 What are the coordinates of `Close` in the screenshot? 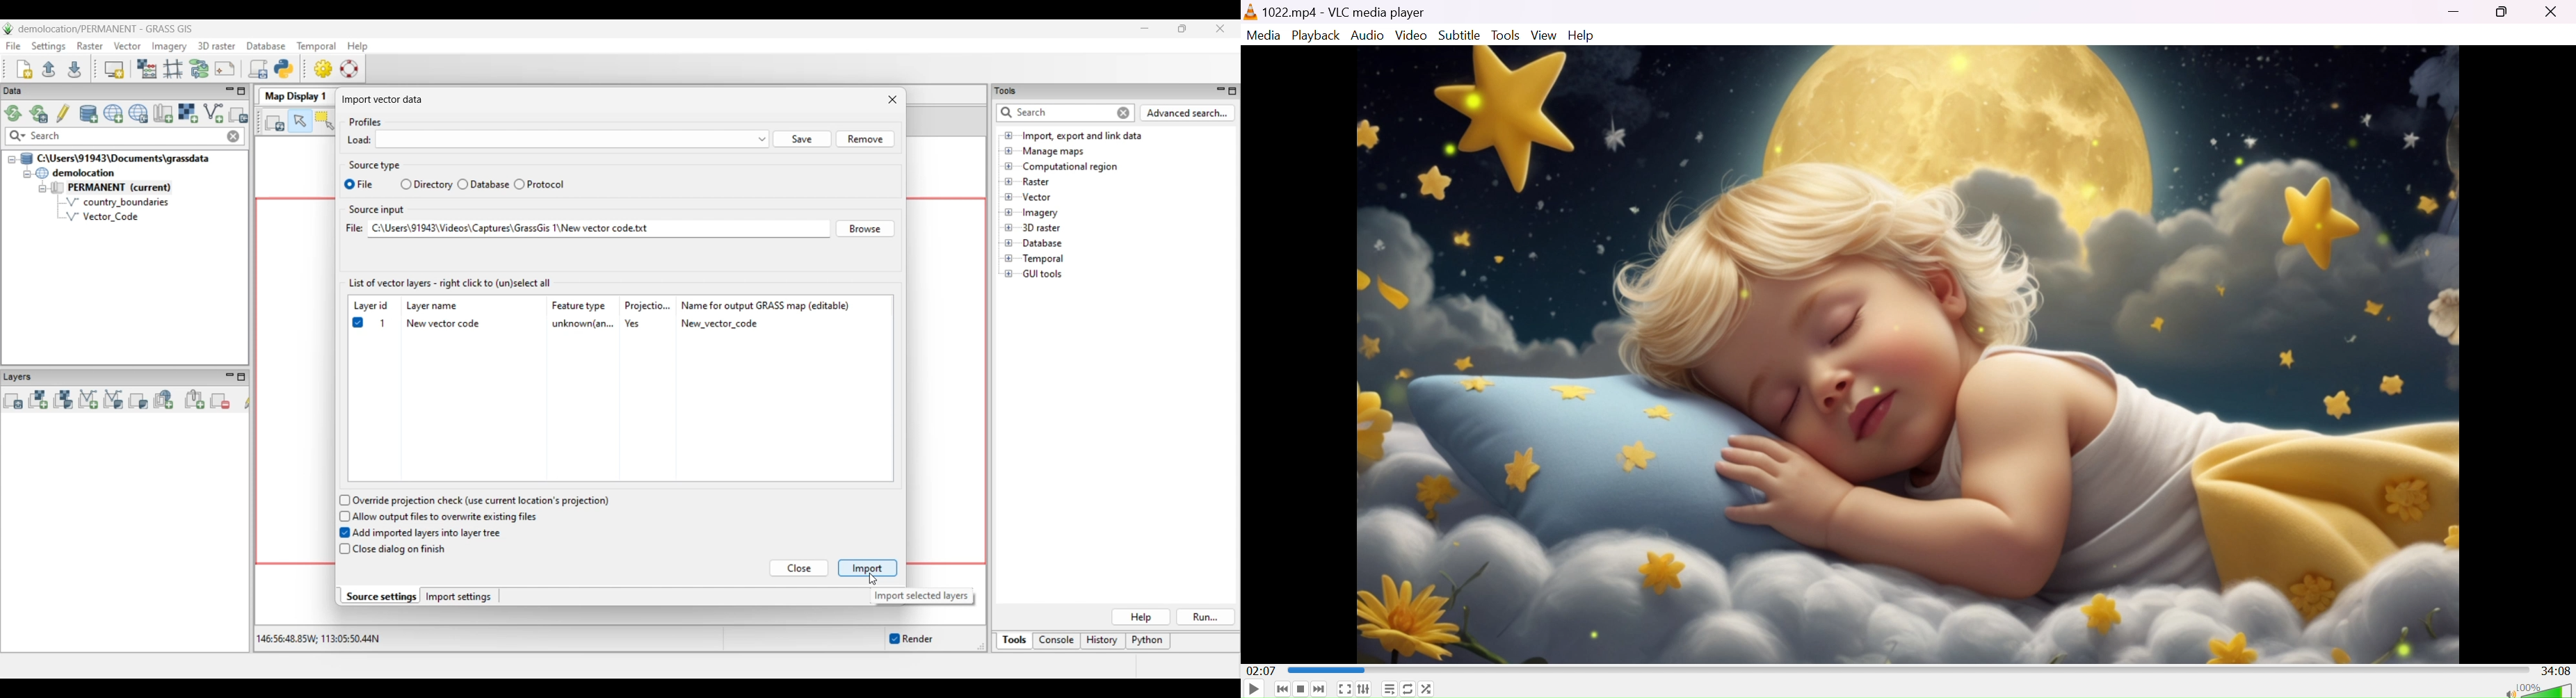 It's located at (2557, 12).